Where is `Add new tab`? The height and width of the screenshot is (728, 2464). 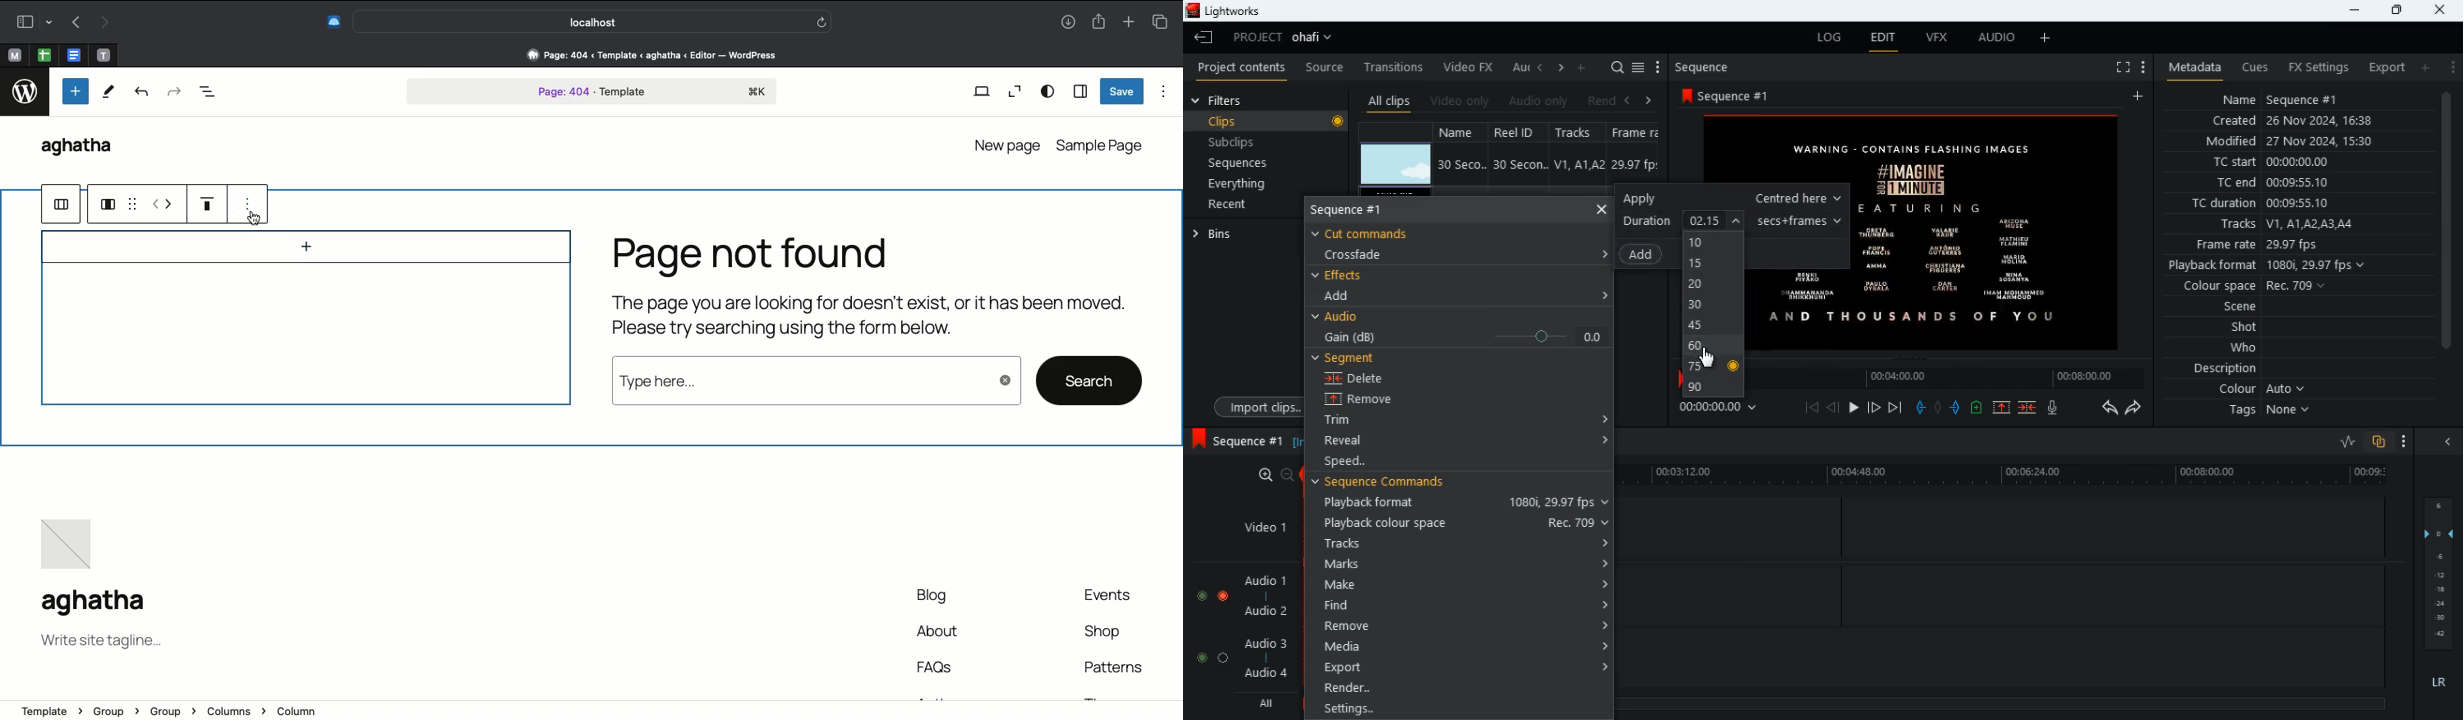 Add new tab is located at coordinates (1128, 19).